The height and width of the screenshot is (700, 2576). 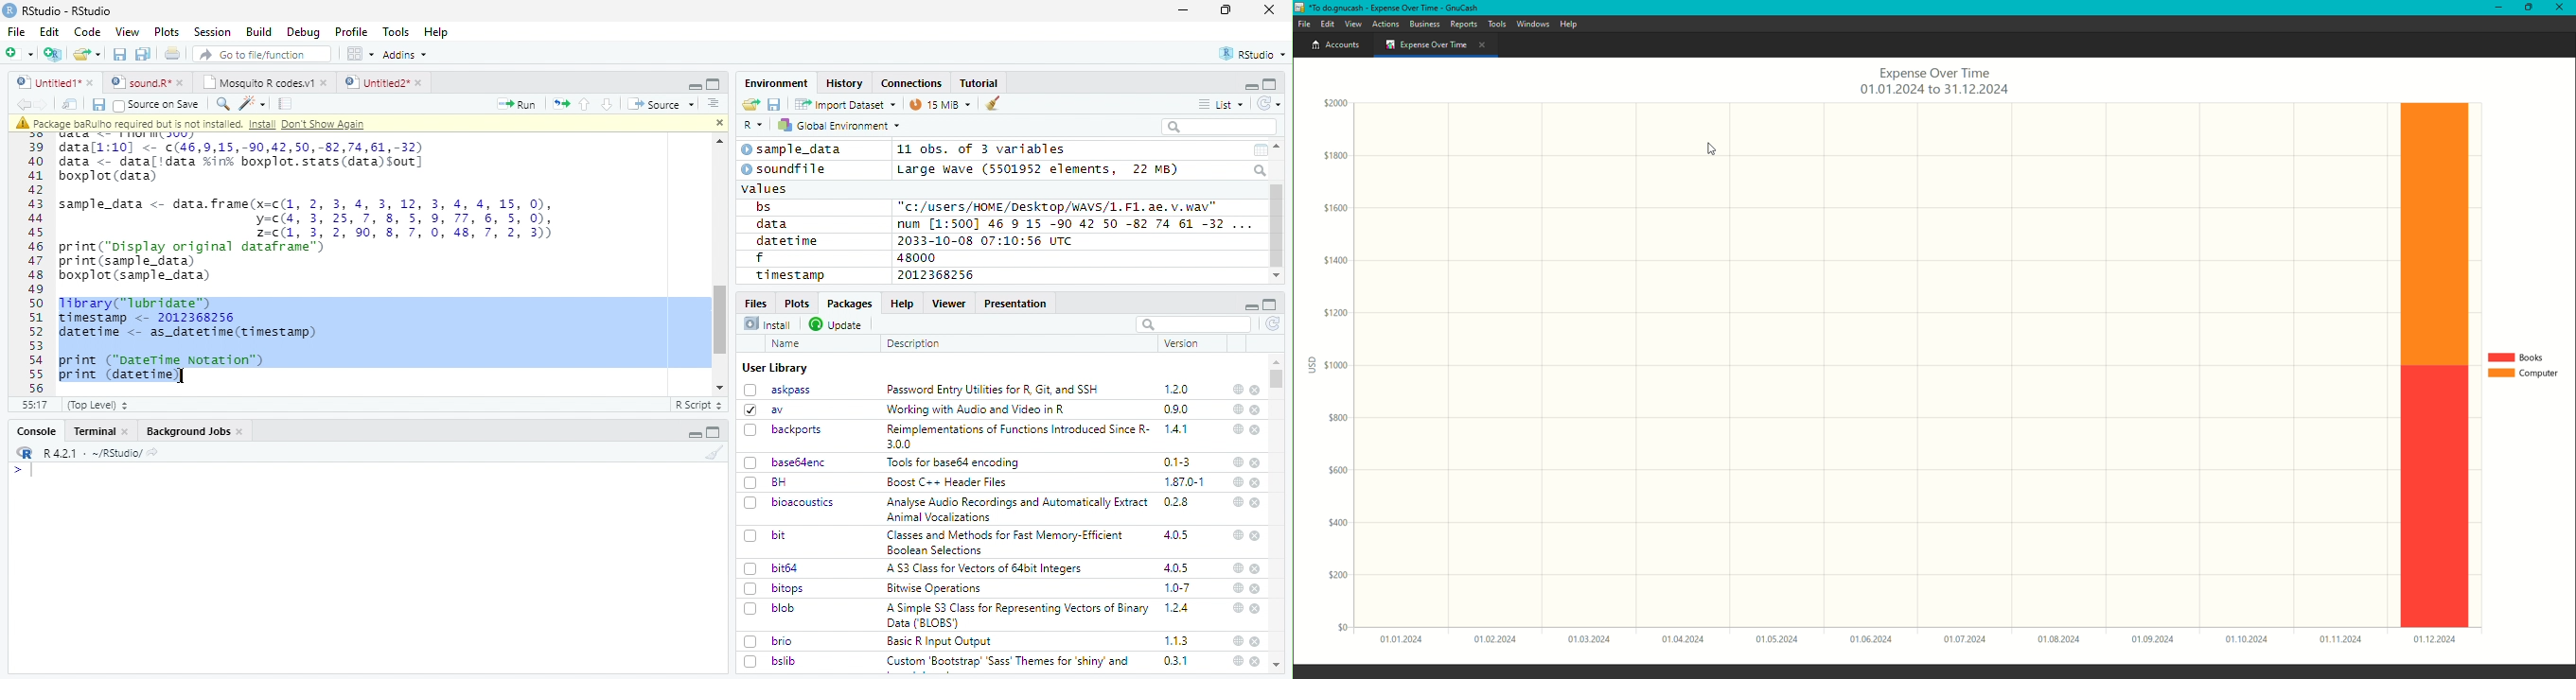 I want to click on Background Jobs, so click(x=195, y=431).